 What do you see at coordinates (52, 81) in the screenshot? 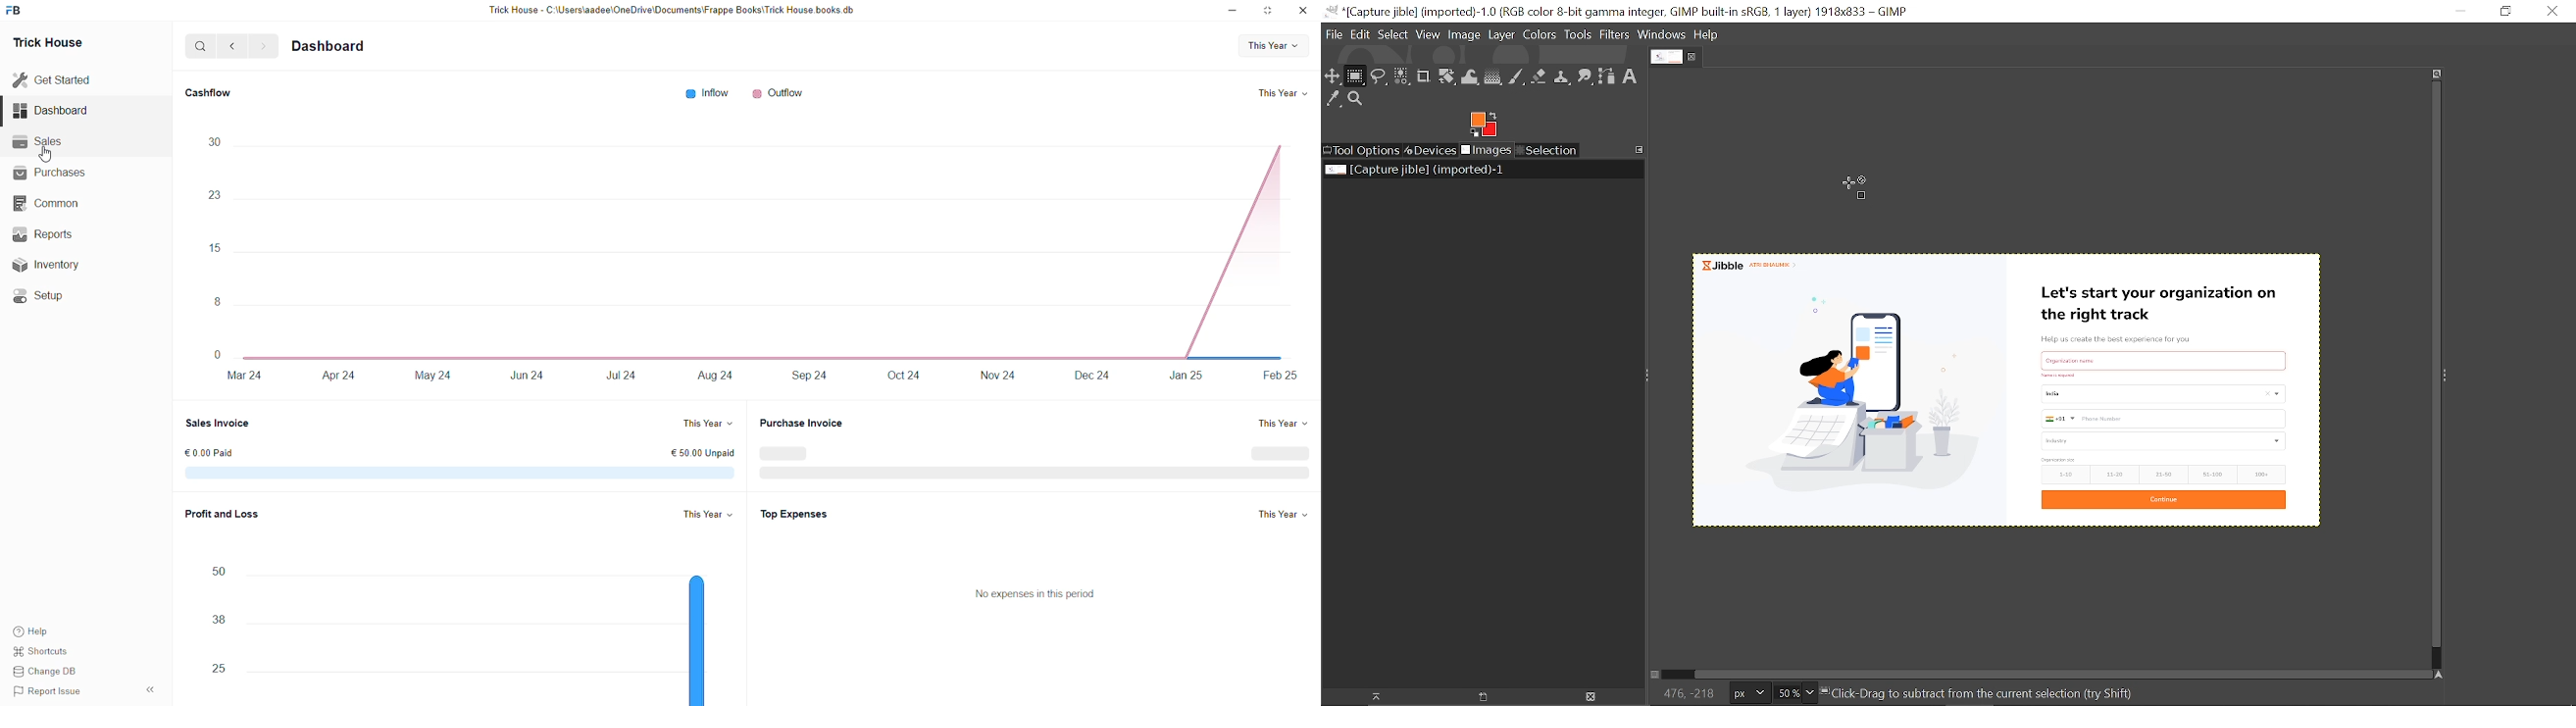
I see `Get Started` at bounding box center [52, 81].